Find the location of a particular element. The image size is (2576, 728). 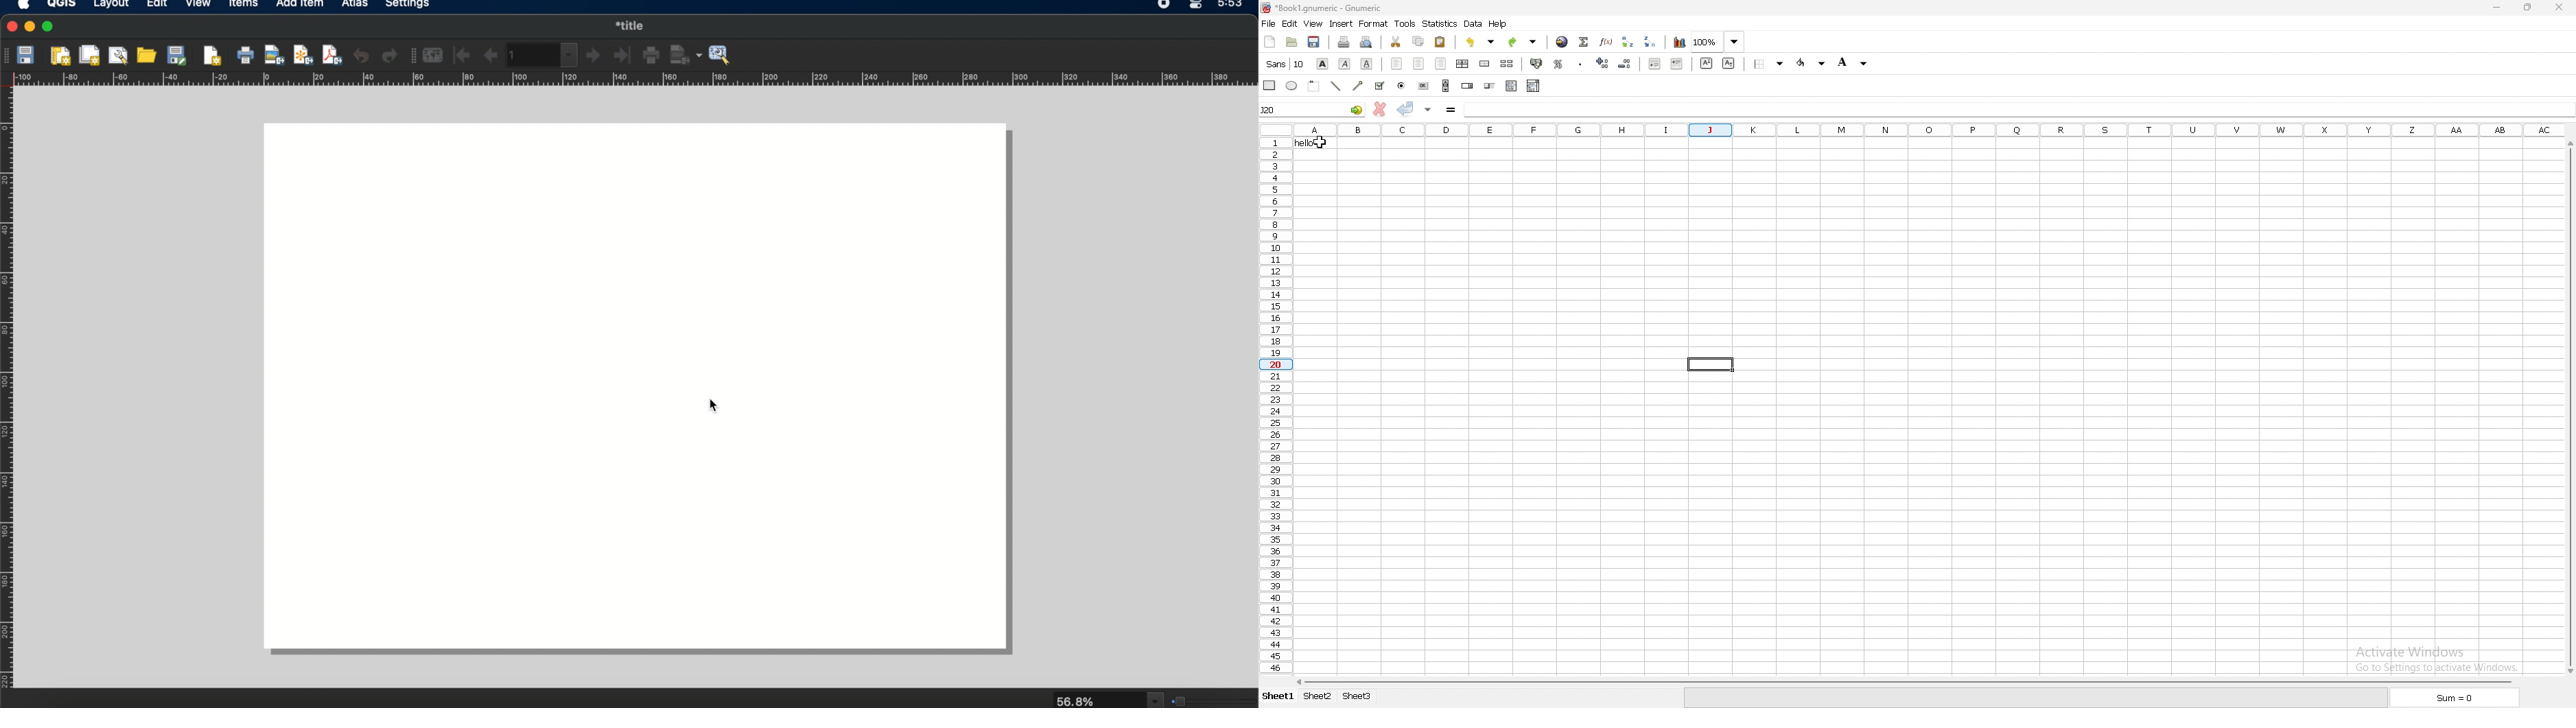

data is located at coordinates (1474, 23).